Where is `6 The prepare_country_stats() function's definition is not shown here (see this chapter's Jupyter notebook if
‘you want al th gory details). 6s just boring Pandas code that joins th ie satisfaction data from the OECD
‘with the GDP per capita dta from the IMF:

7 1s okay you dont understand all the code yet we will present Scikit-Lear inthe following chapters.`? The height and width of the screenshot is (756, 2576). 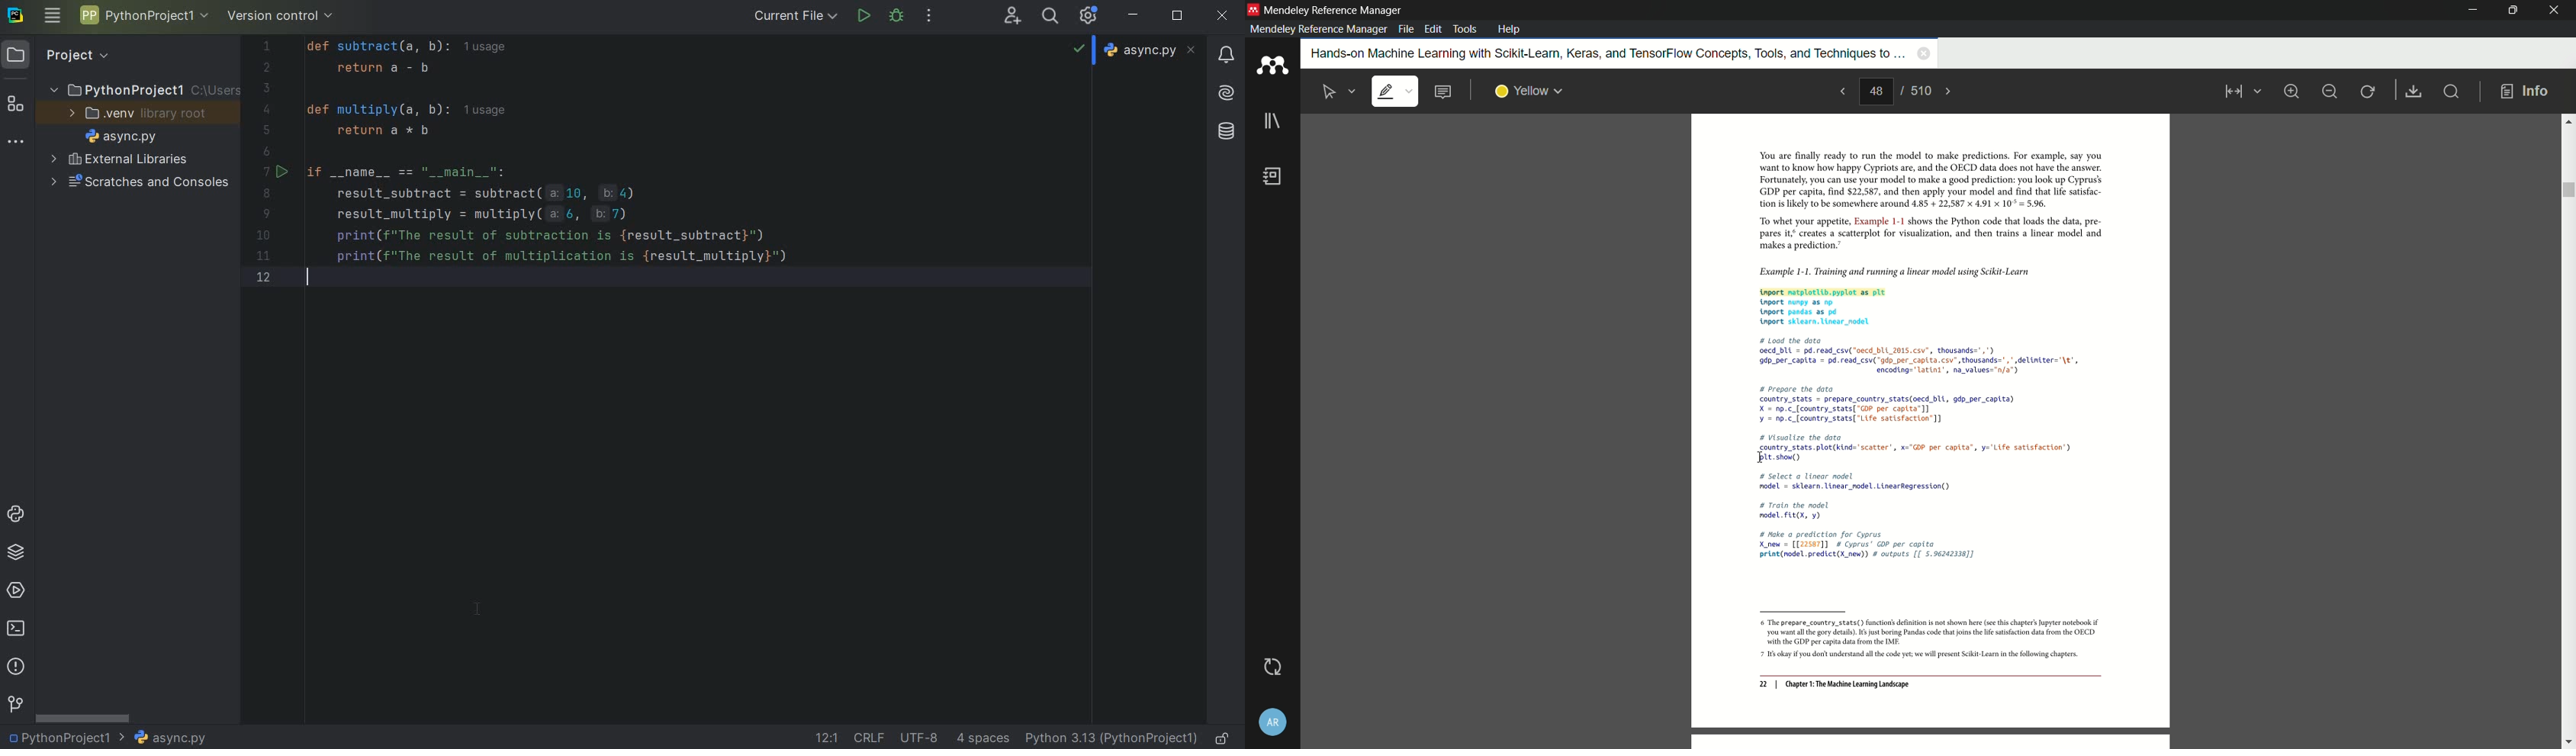
6 The prepare_country_stats() function's definition is not shown here (see this chapter's Jupyter notebook if
‘you want al th gory details). 6s just boring Pandas code that joins th ie satisfaction data from the OECD
‘with the GDP per capita dta from the IMF:

7 1s okay you dont understand all the code yet we will present Scikit-Lear inthe following chapters. is located at coordinates (1925, 640).